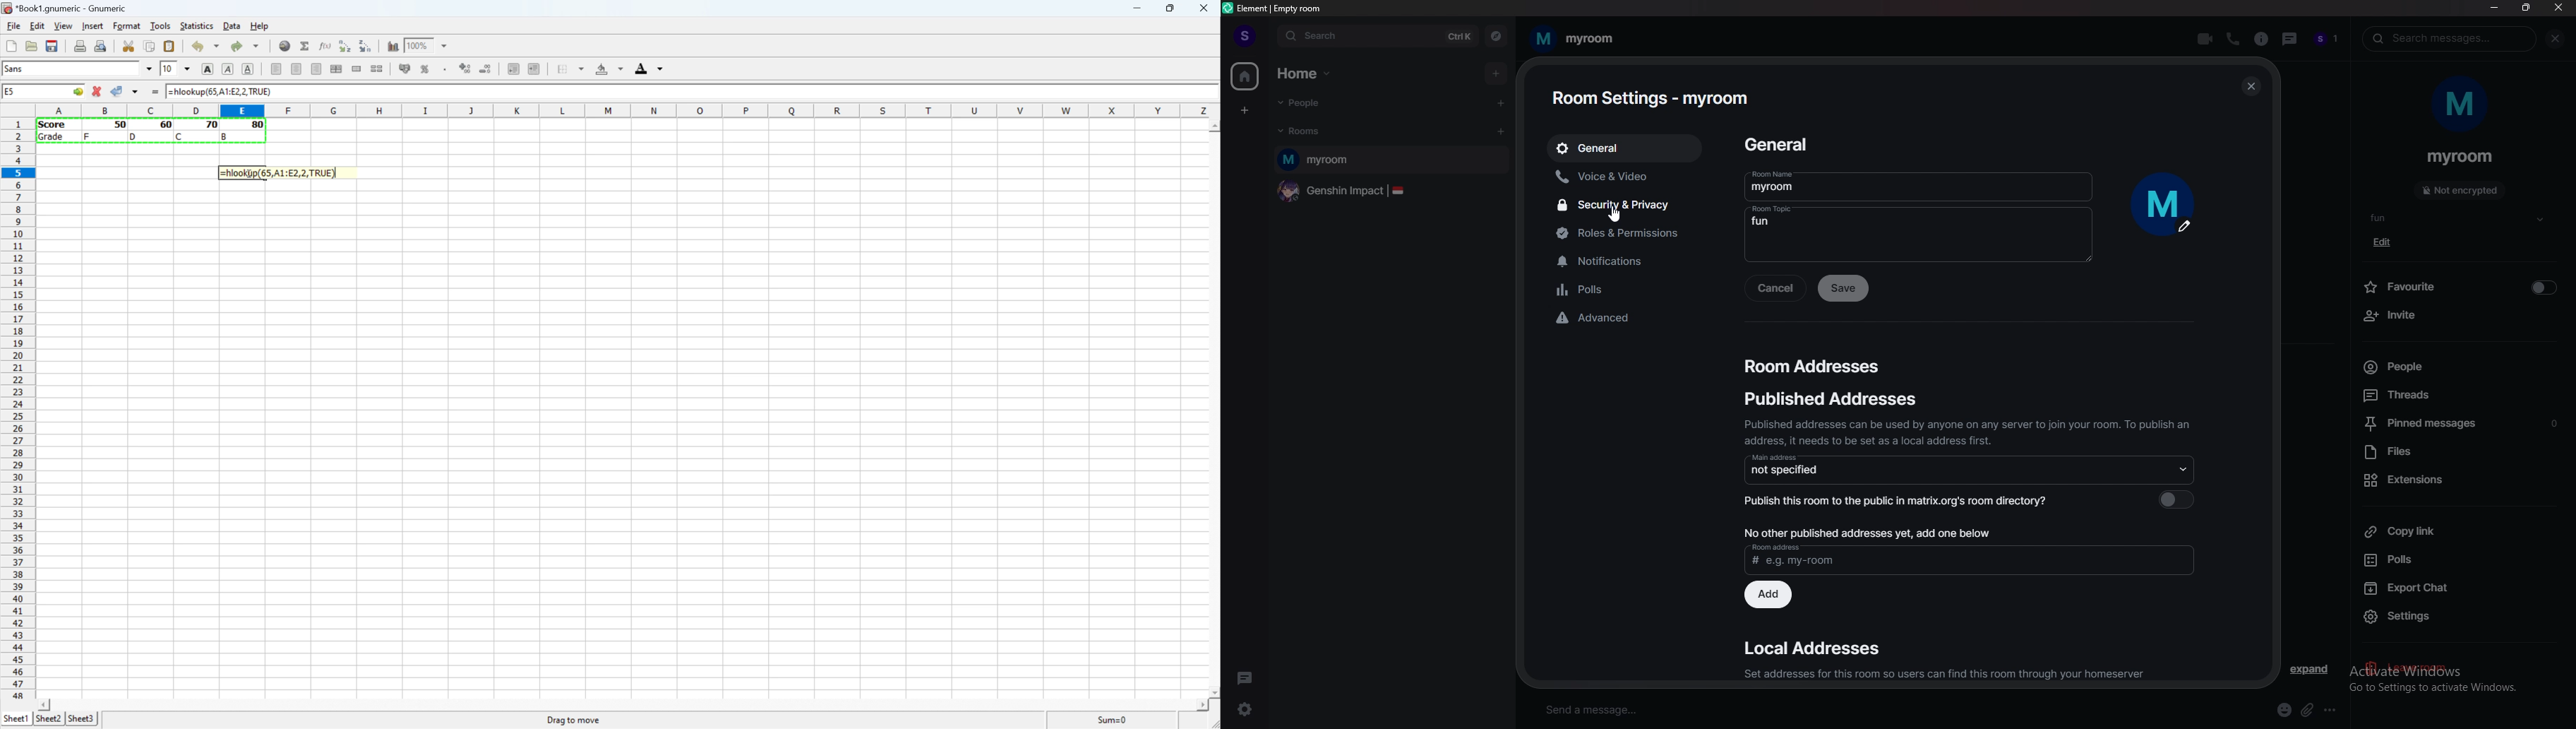 This screenshot has width=2576, height=756. Describe the element at coordinates (1497, 73) in the screenshot. I see `add` at that location.